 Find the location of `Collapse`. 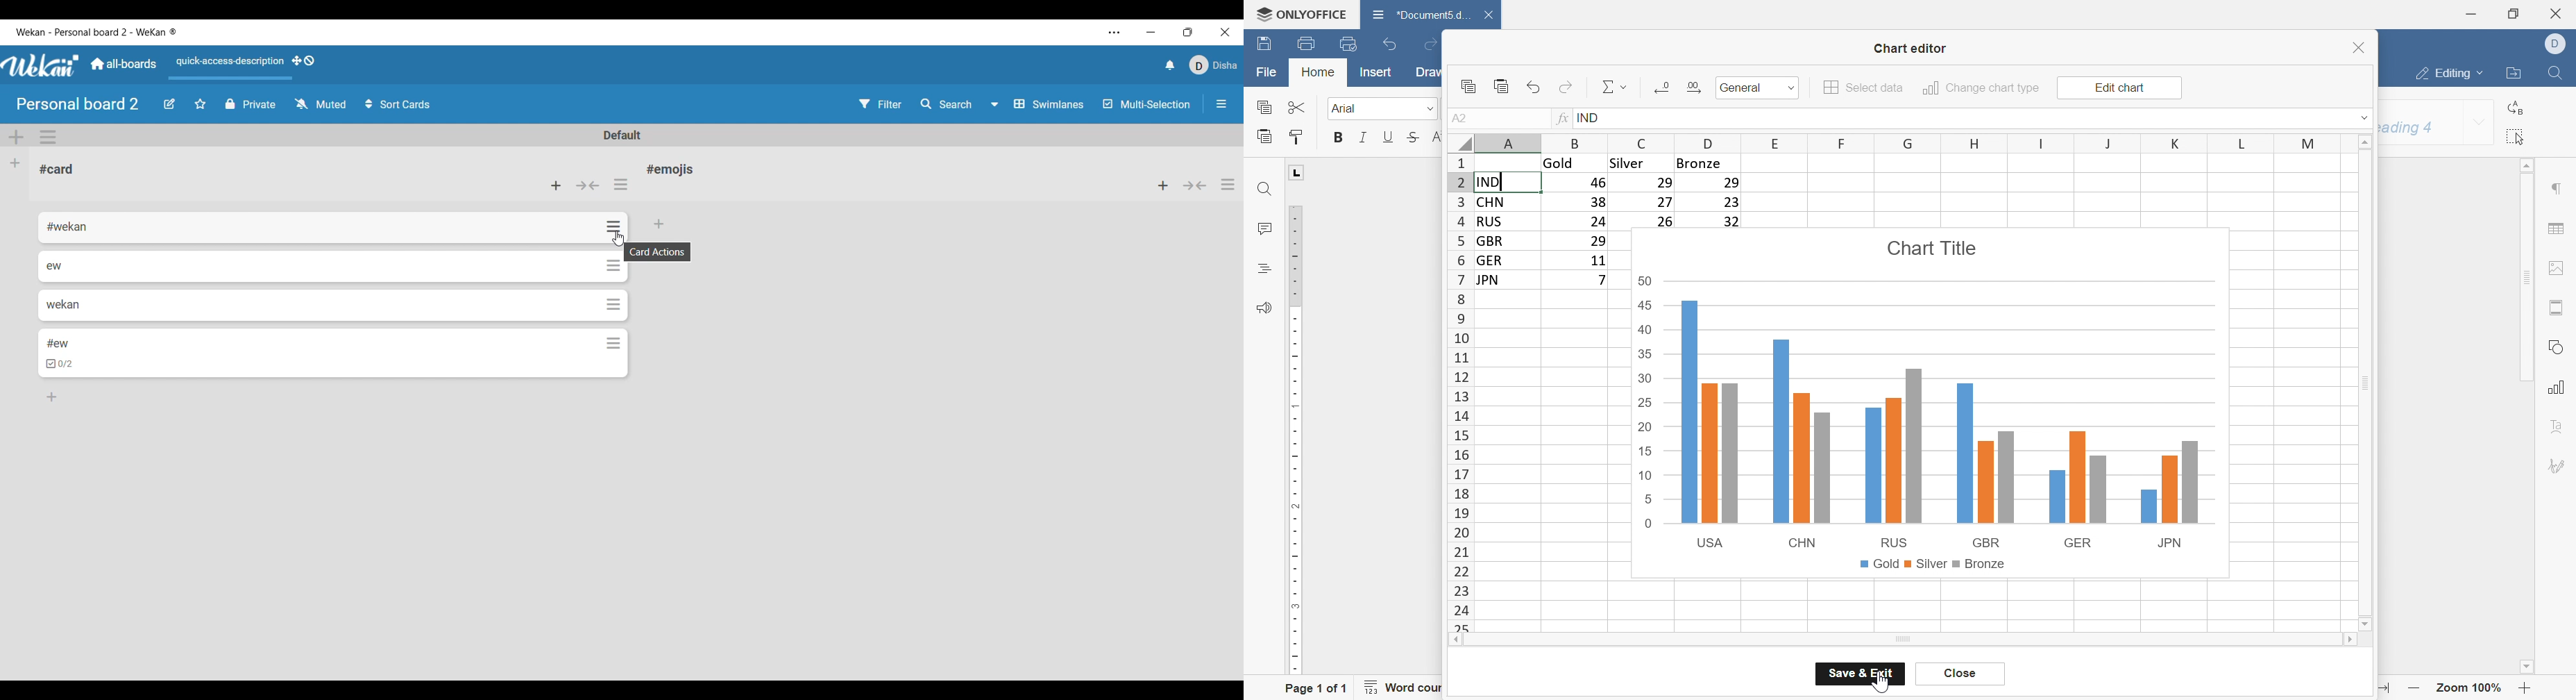

Collapse is located at coordinates (588, 185).